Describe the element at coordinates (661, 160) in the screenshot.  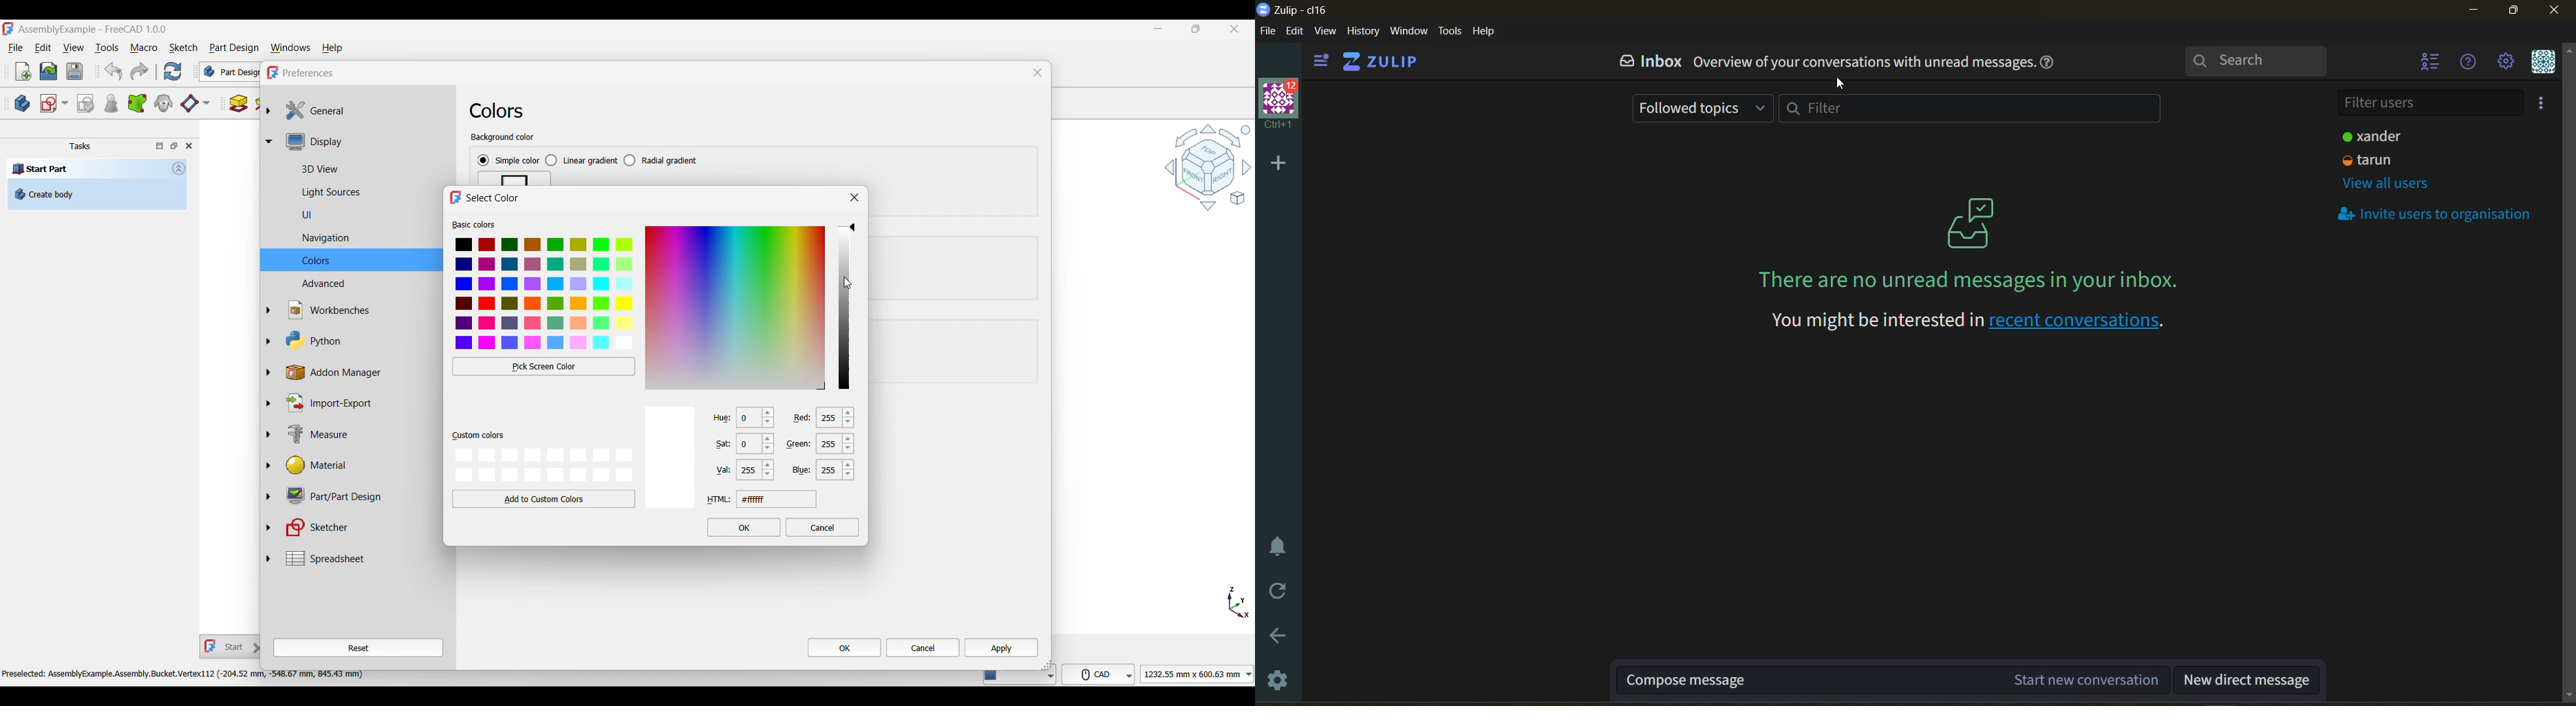
I see `Radial gradient toggle` at that location.